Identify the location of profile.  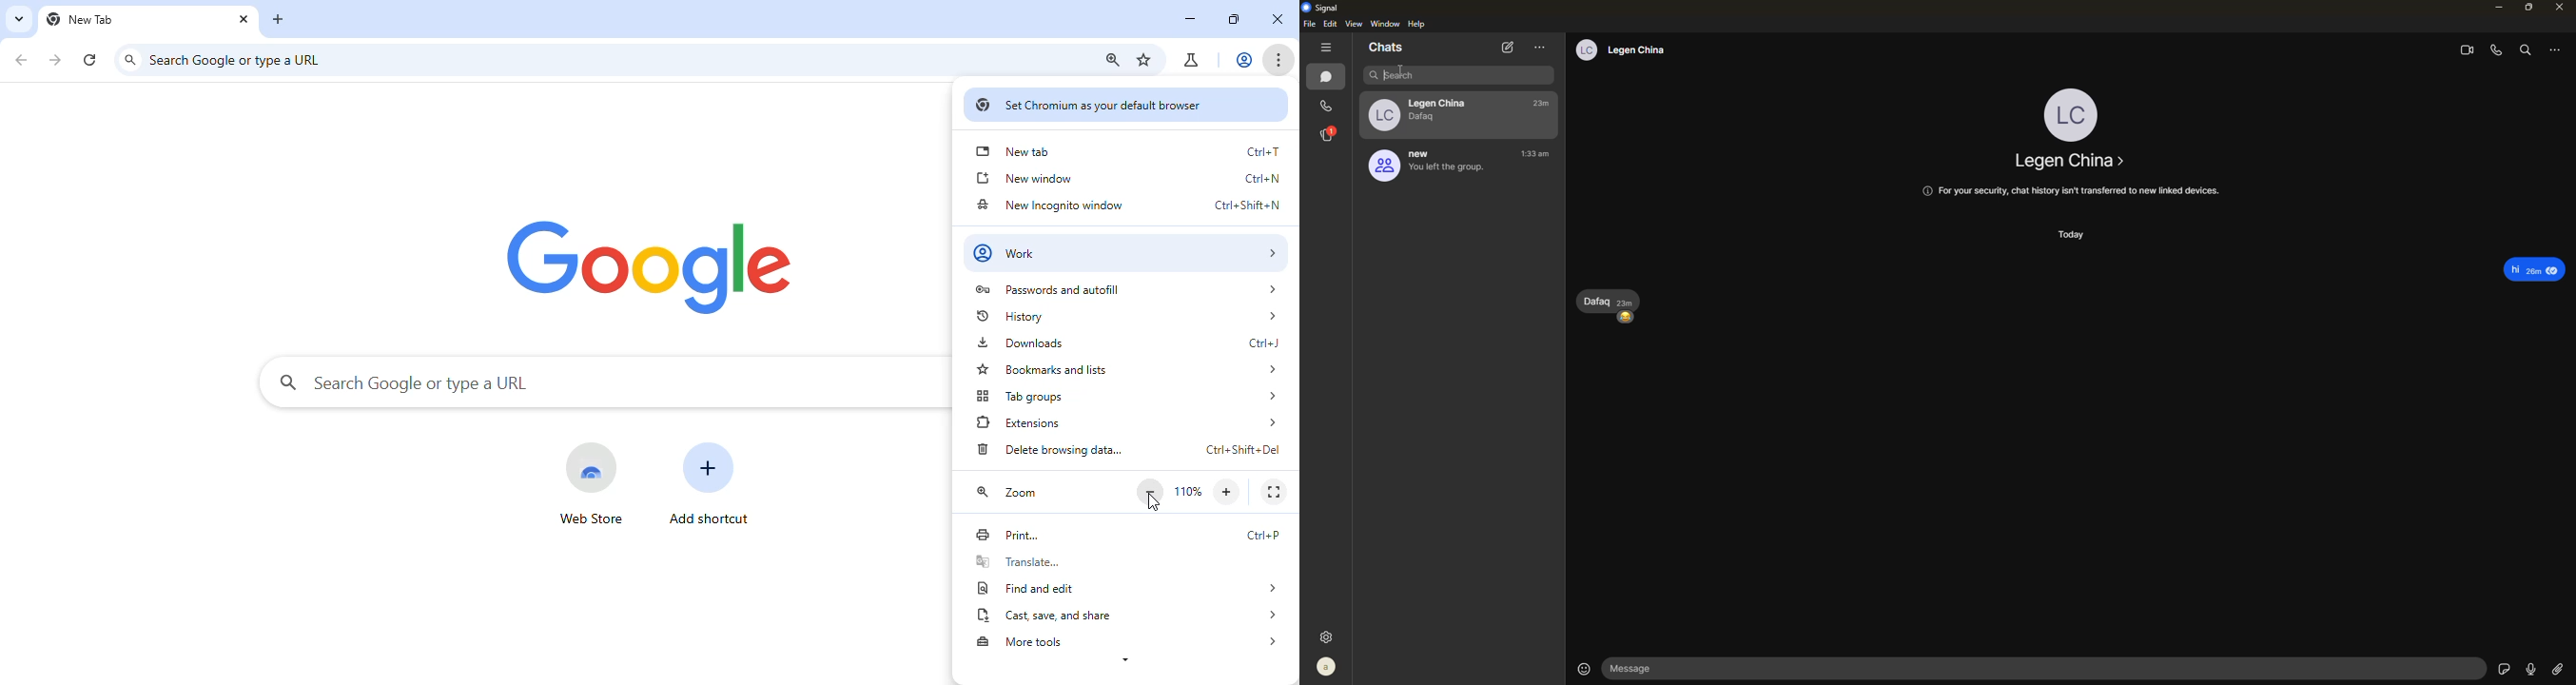
(1328, 668).